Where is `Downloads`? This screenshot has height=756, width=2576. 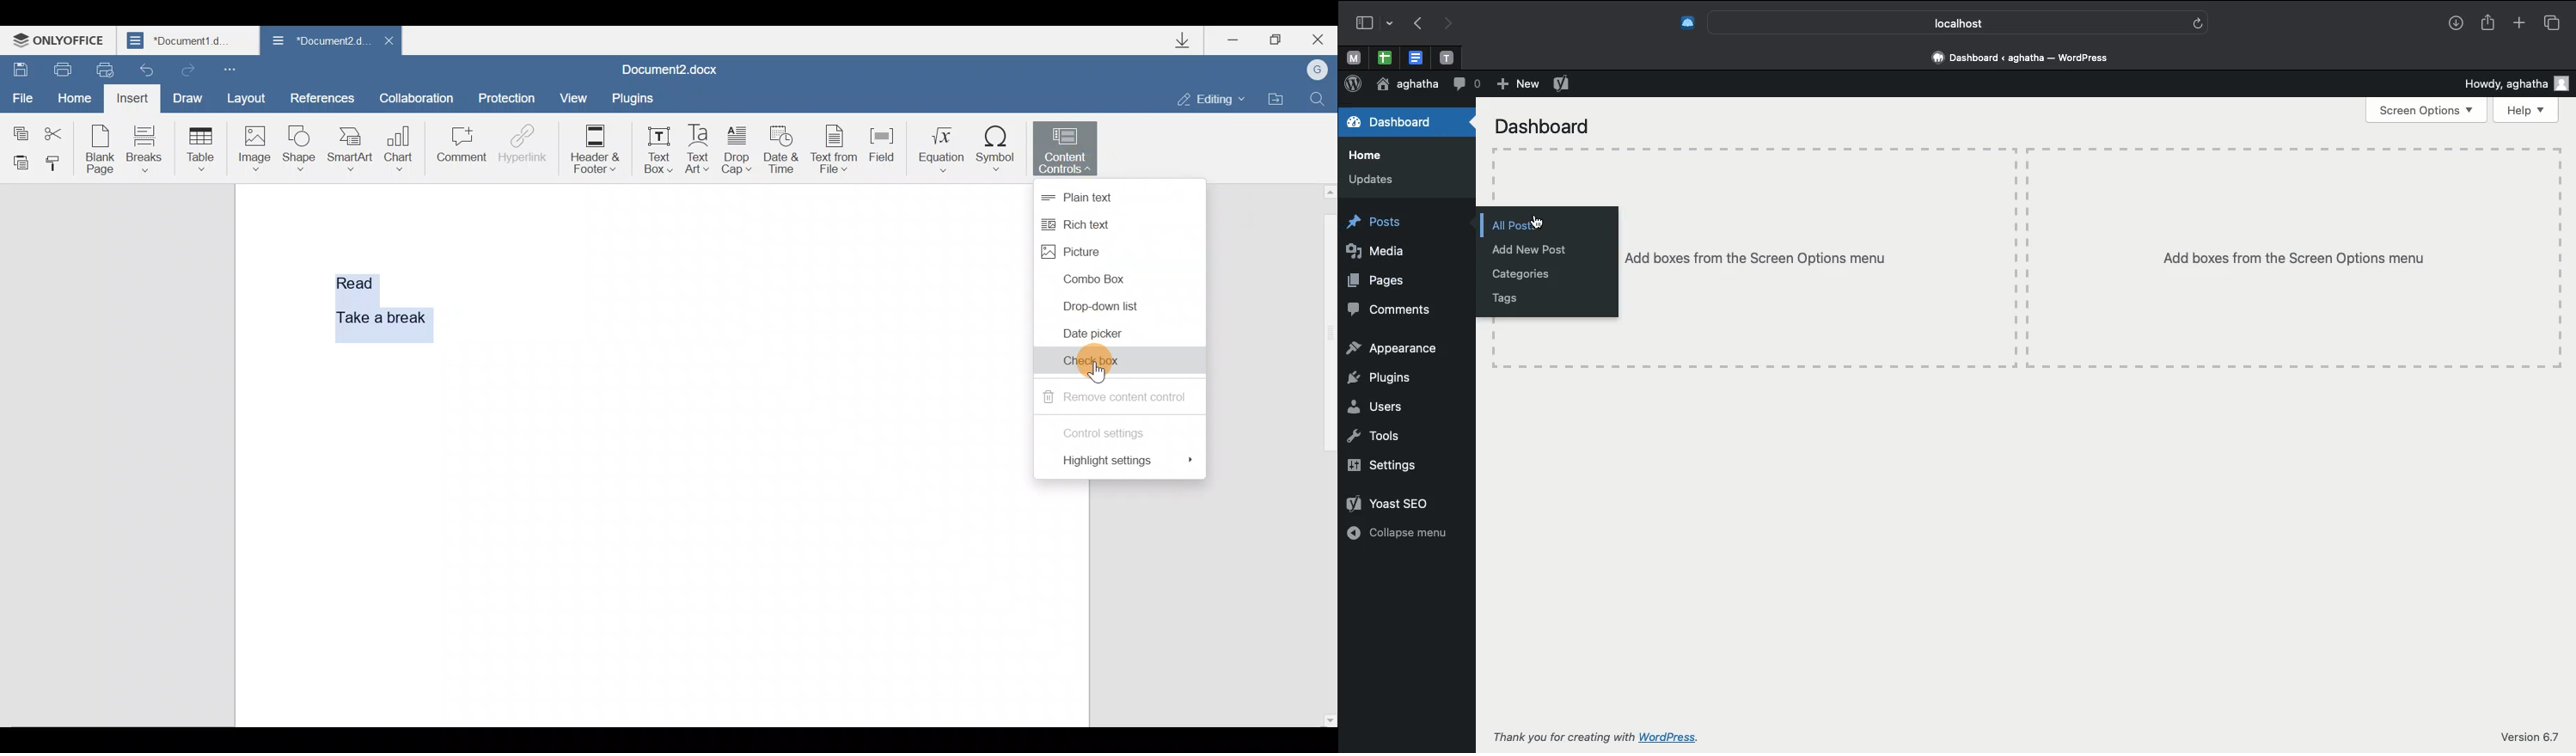 Downloads is located at coordinates (2457, 22).